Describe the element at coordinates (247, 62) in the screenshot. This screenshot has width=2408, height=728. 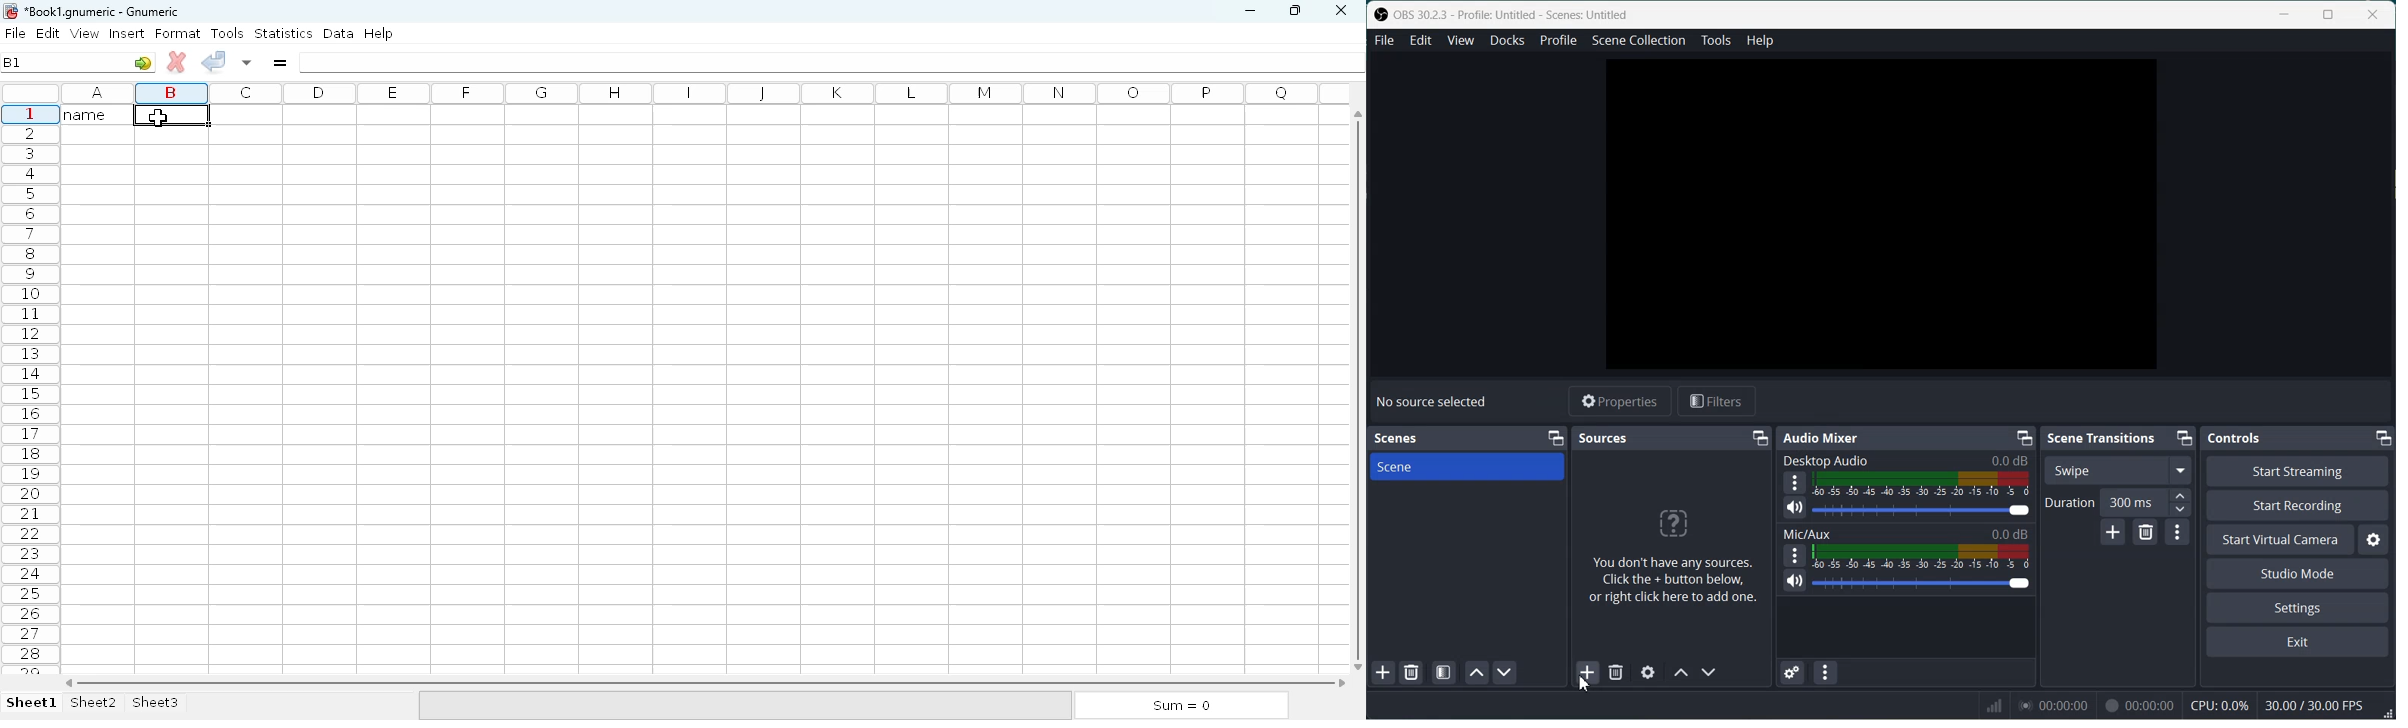
I see `accept change in multiple cells` at that location.